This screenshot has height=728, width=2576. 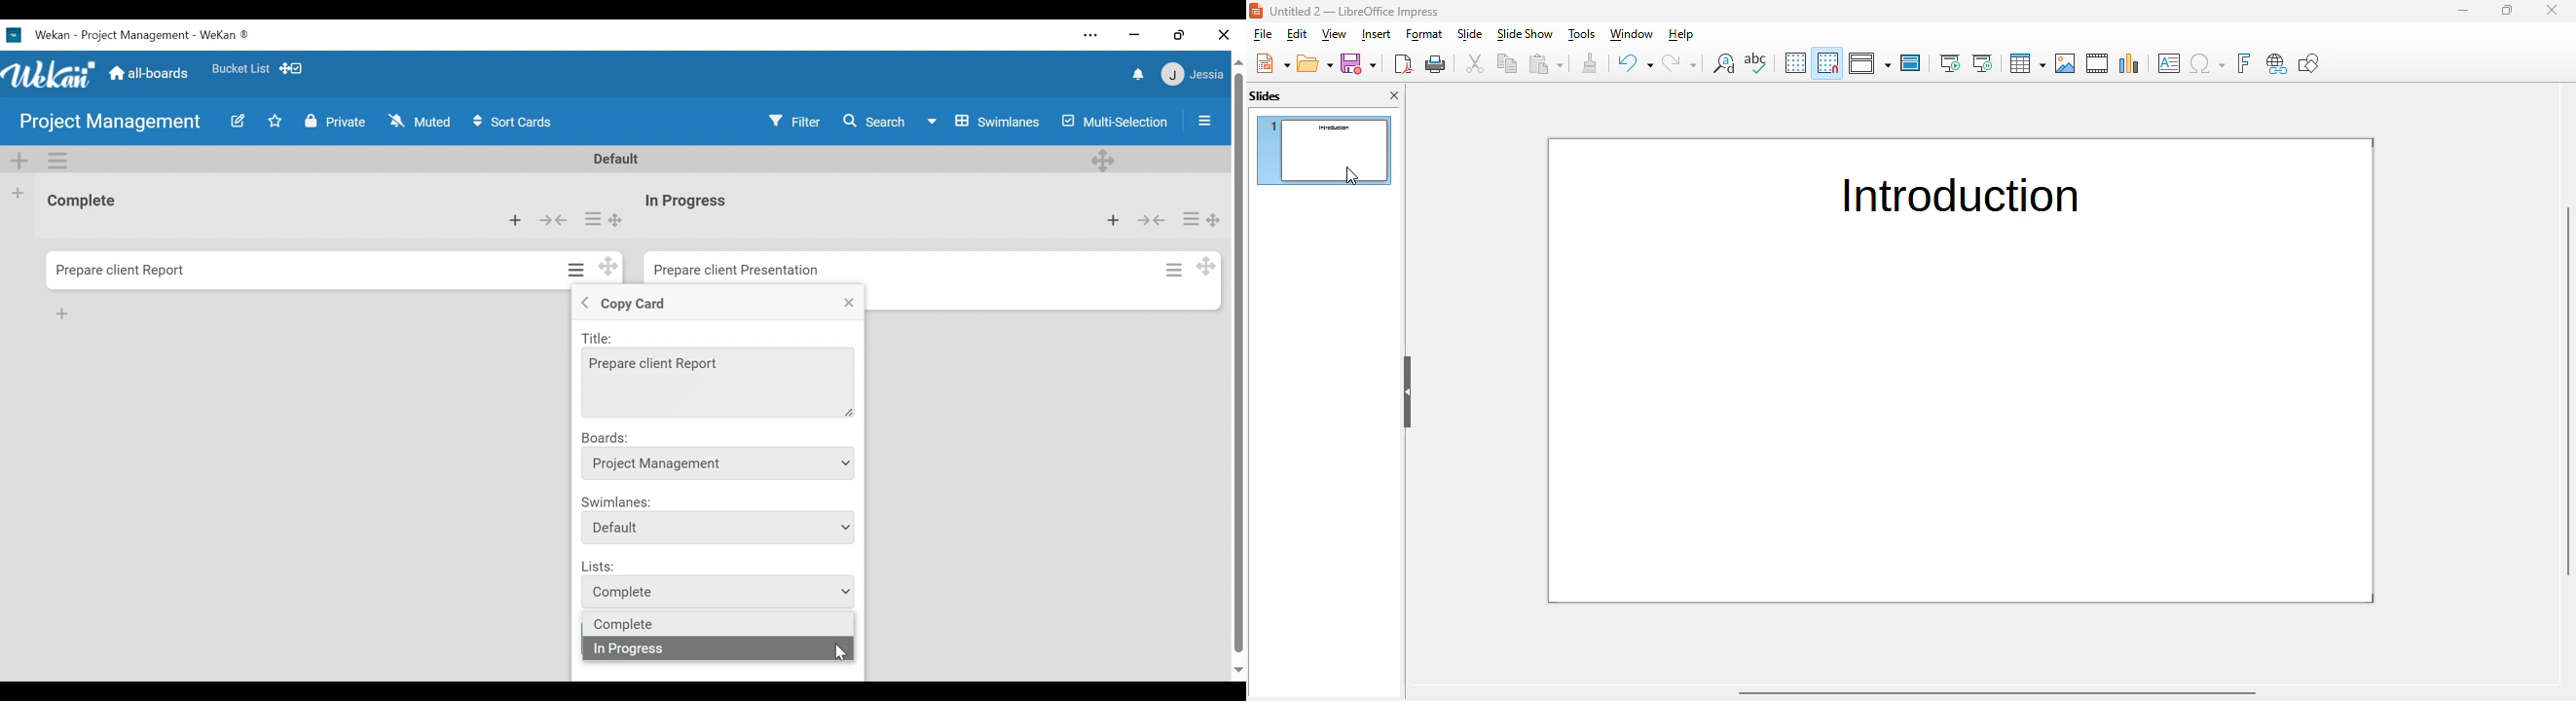 What do you see at coordinates (1323, 149) in the screenshot?
I see `slide 1` at bounding box center [1323, 149].